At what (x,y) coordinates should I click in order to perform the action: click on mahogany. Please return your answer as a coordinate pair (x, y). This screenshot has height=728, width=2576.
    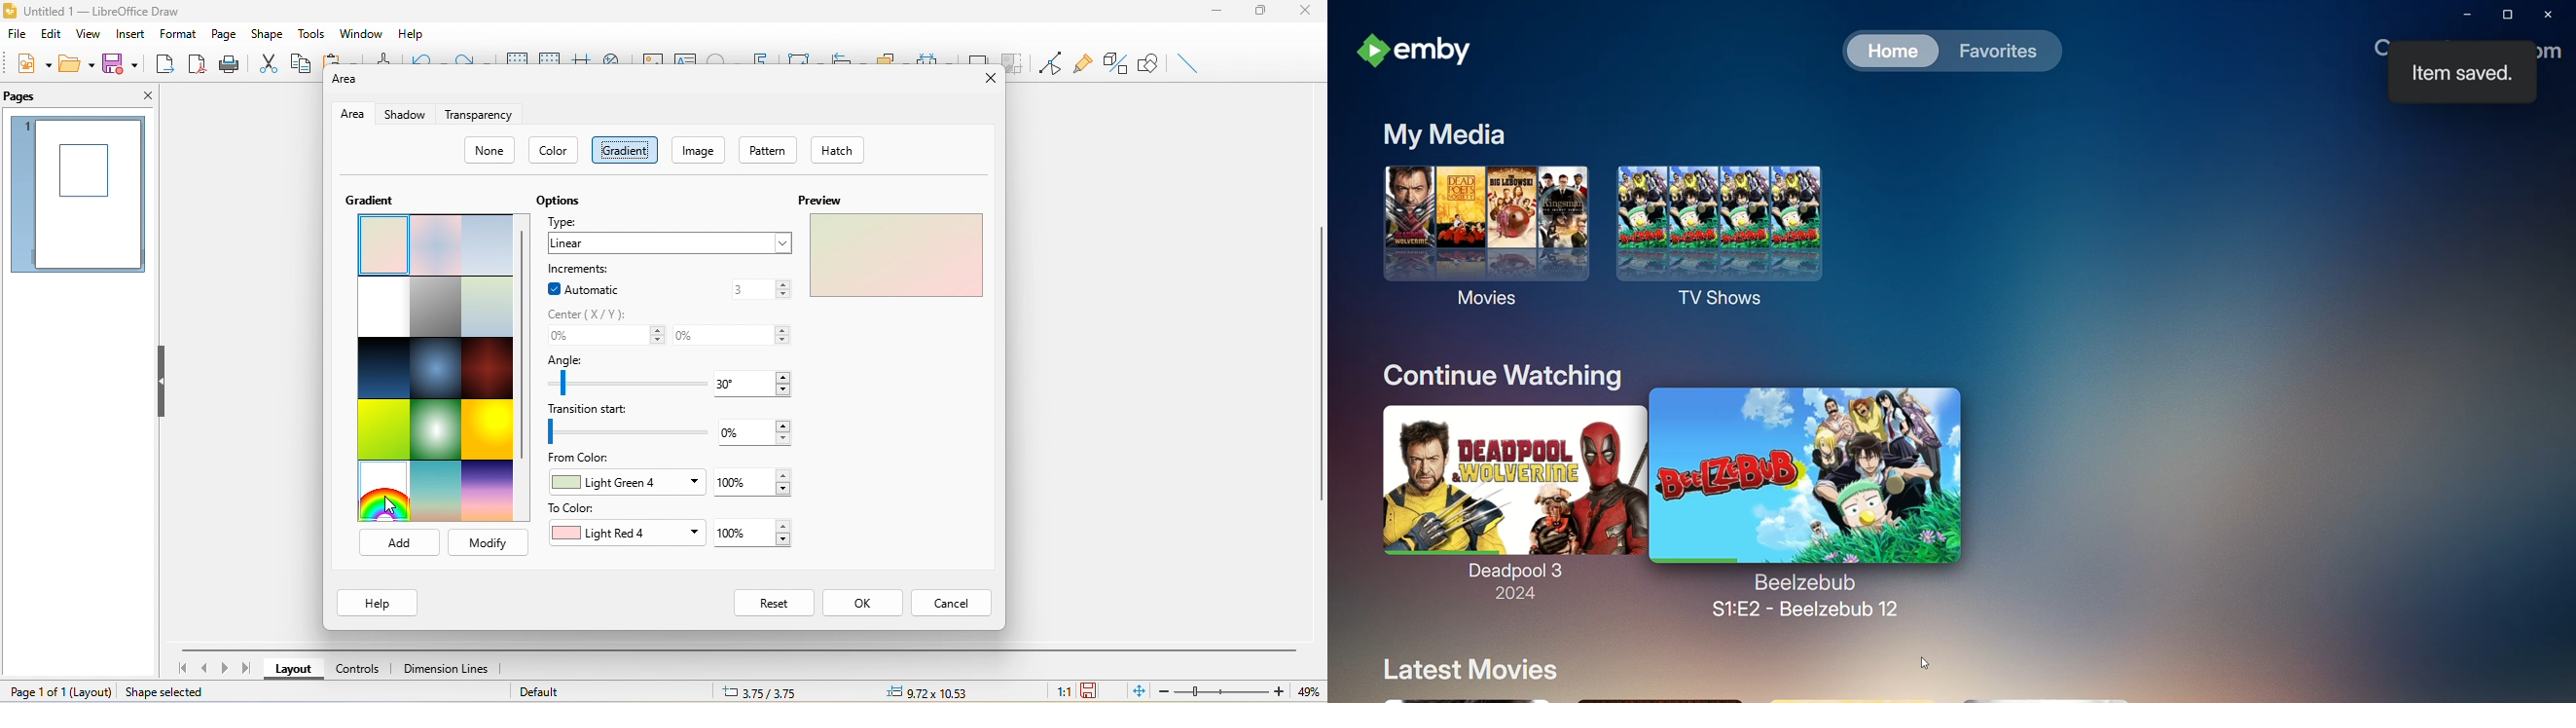
    Looking at the image, I should click on (488, 372).